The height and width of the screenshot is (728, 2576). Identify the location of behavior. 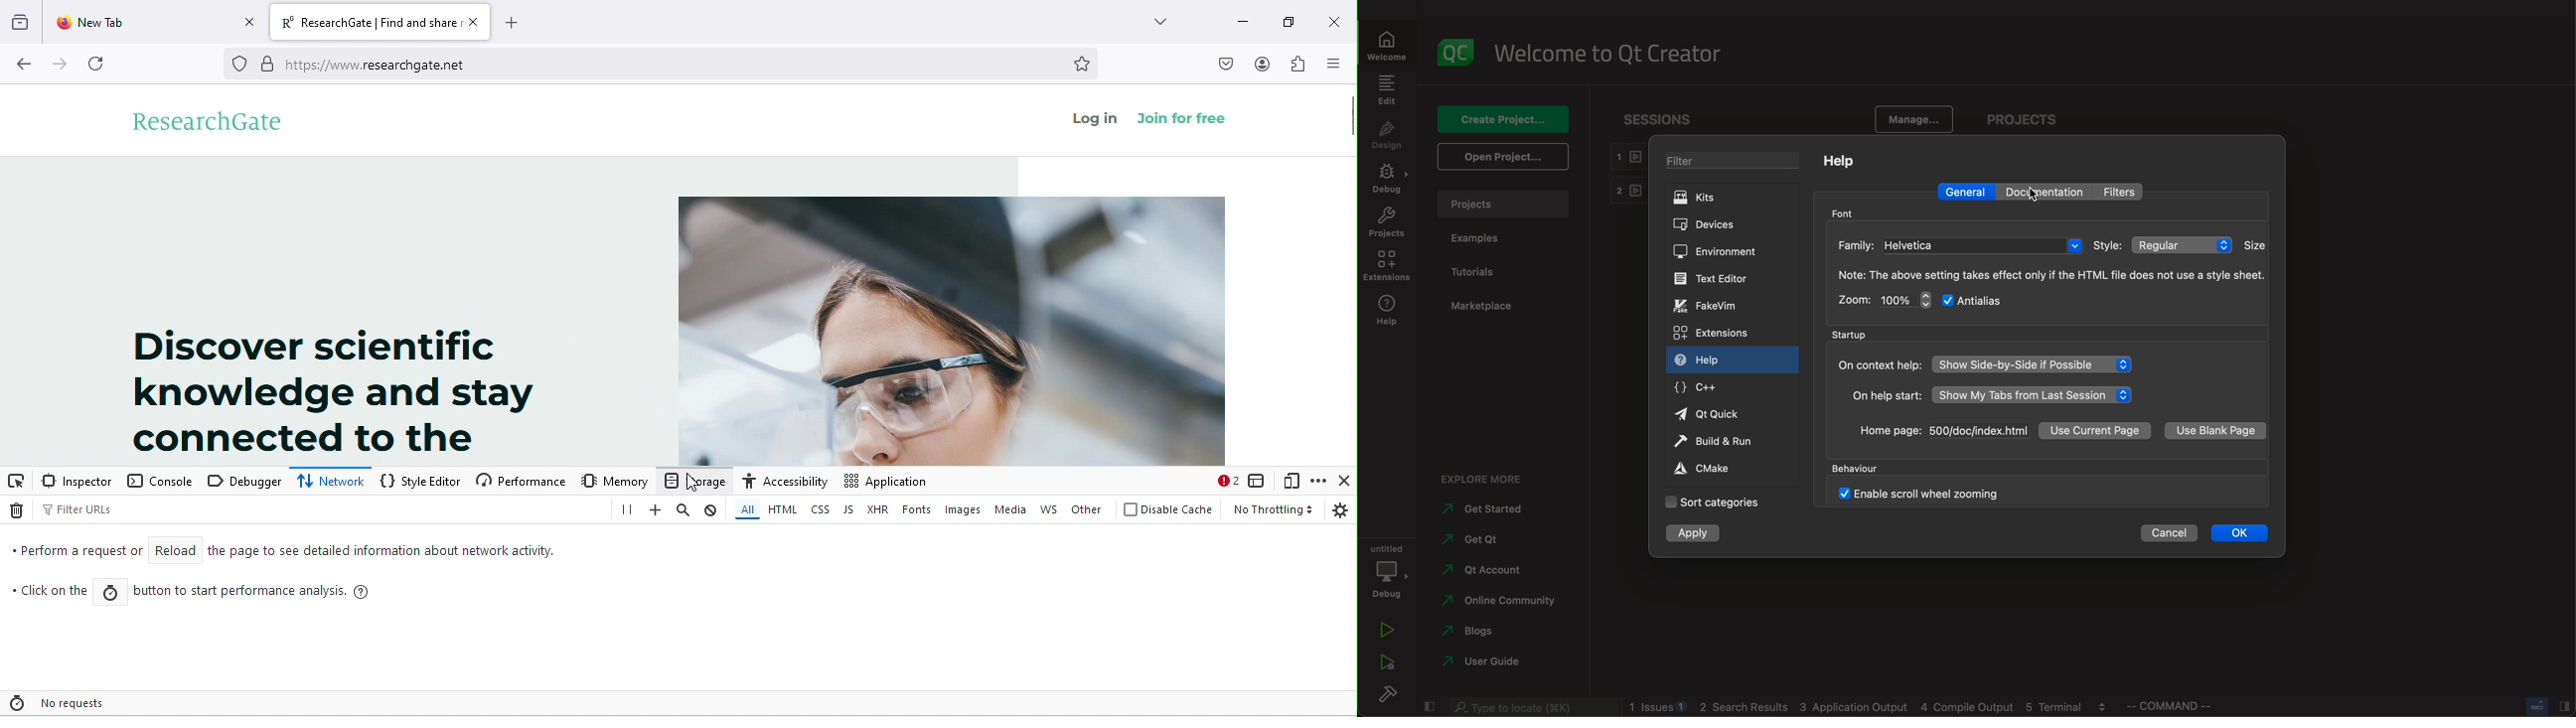
(1866, 469).